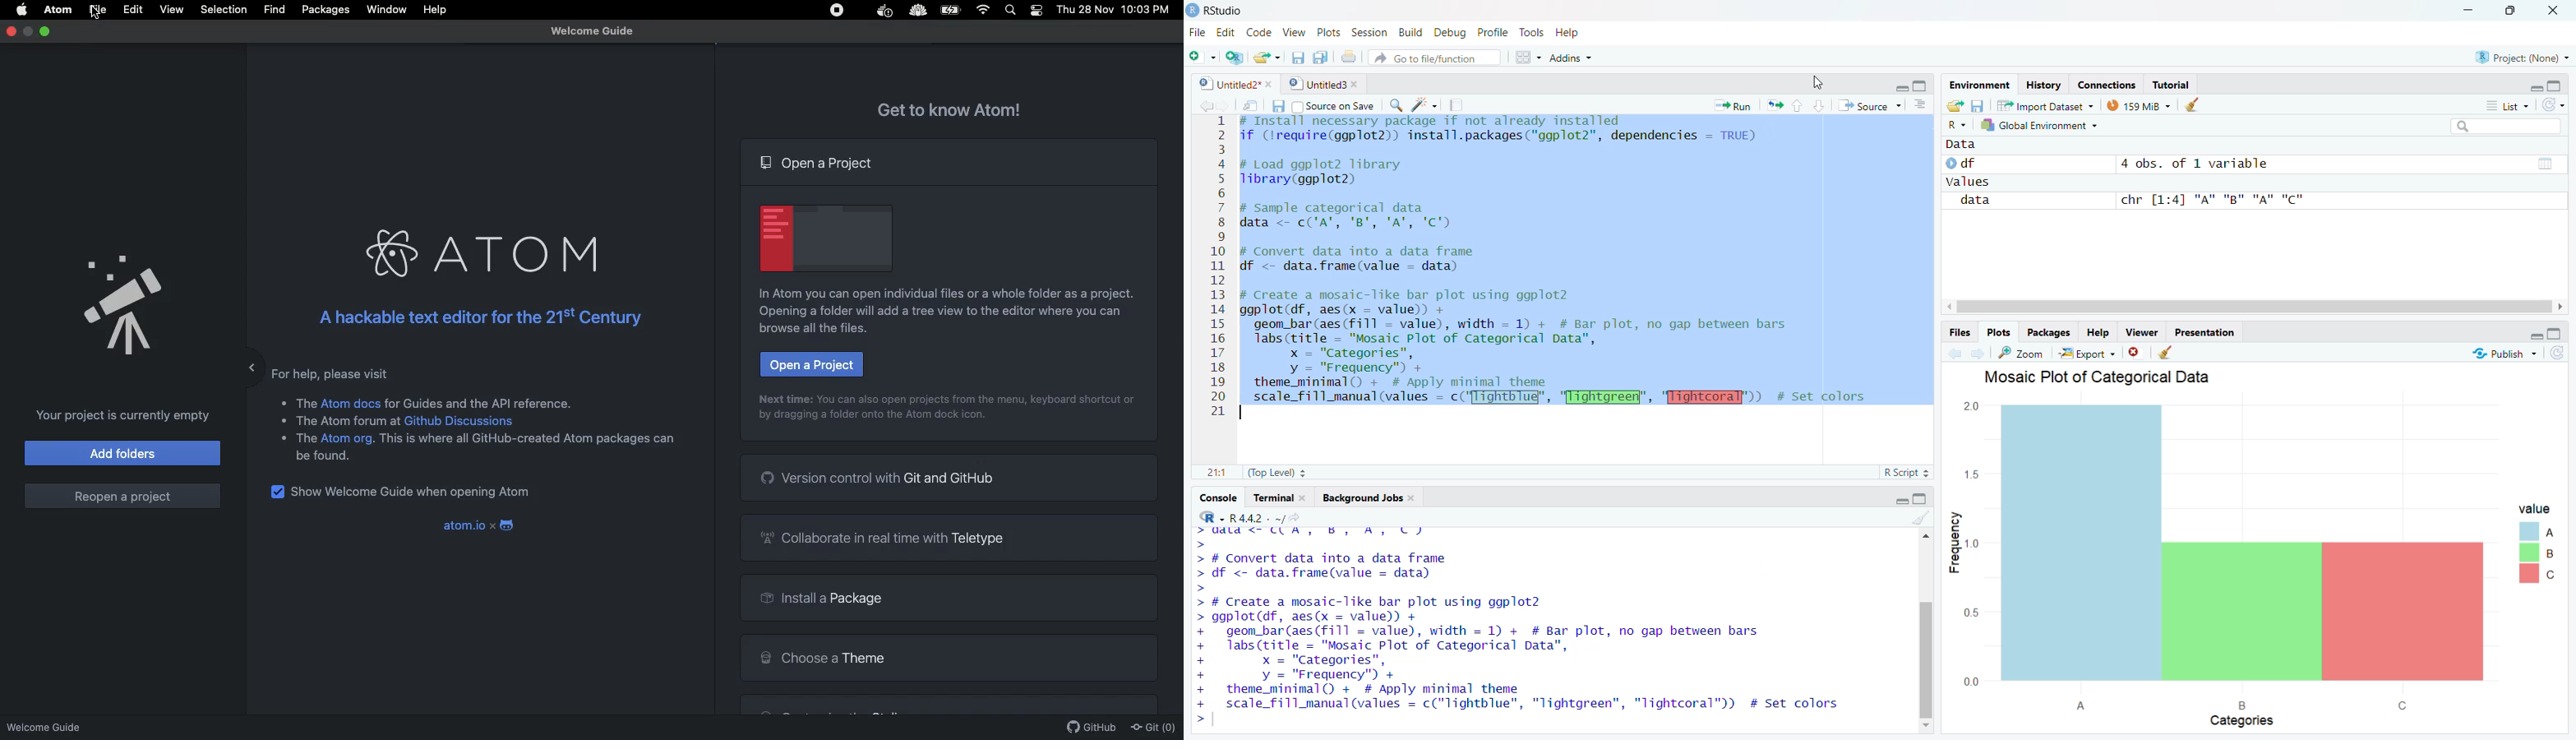 The width and height of the screenshot is (2576, 756). What do you see at coordinates (1349, 57) in the screenshot?
I see `Print` at bounding box center [1349, 57].